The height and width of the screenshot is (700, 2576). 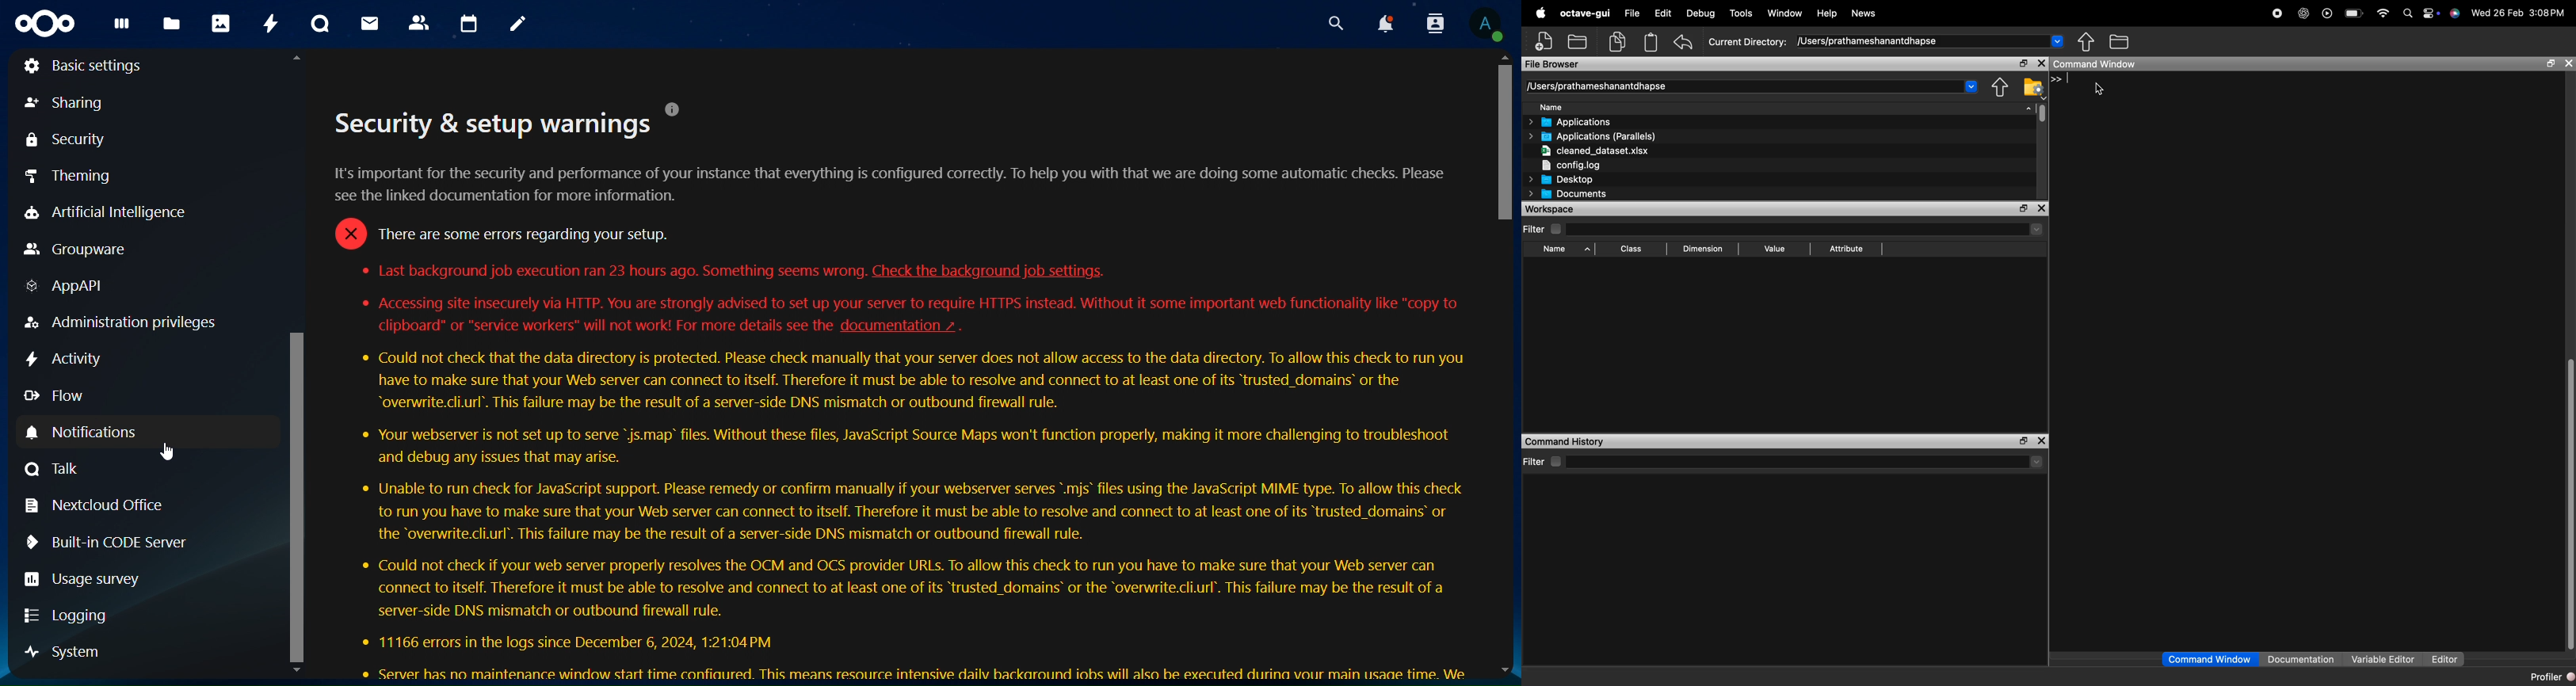 What do you see at coordinates (2099, 89) in the screenshot?
I see `cursor` at bounding box center [2099, 89].